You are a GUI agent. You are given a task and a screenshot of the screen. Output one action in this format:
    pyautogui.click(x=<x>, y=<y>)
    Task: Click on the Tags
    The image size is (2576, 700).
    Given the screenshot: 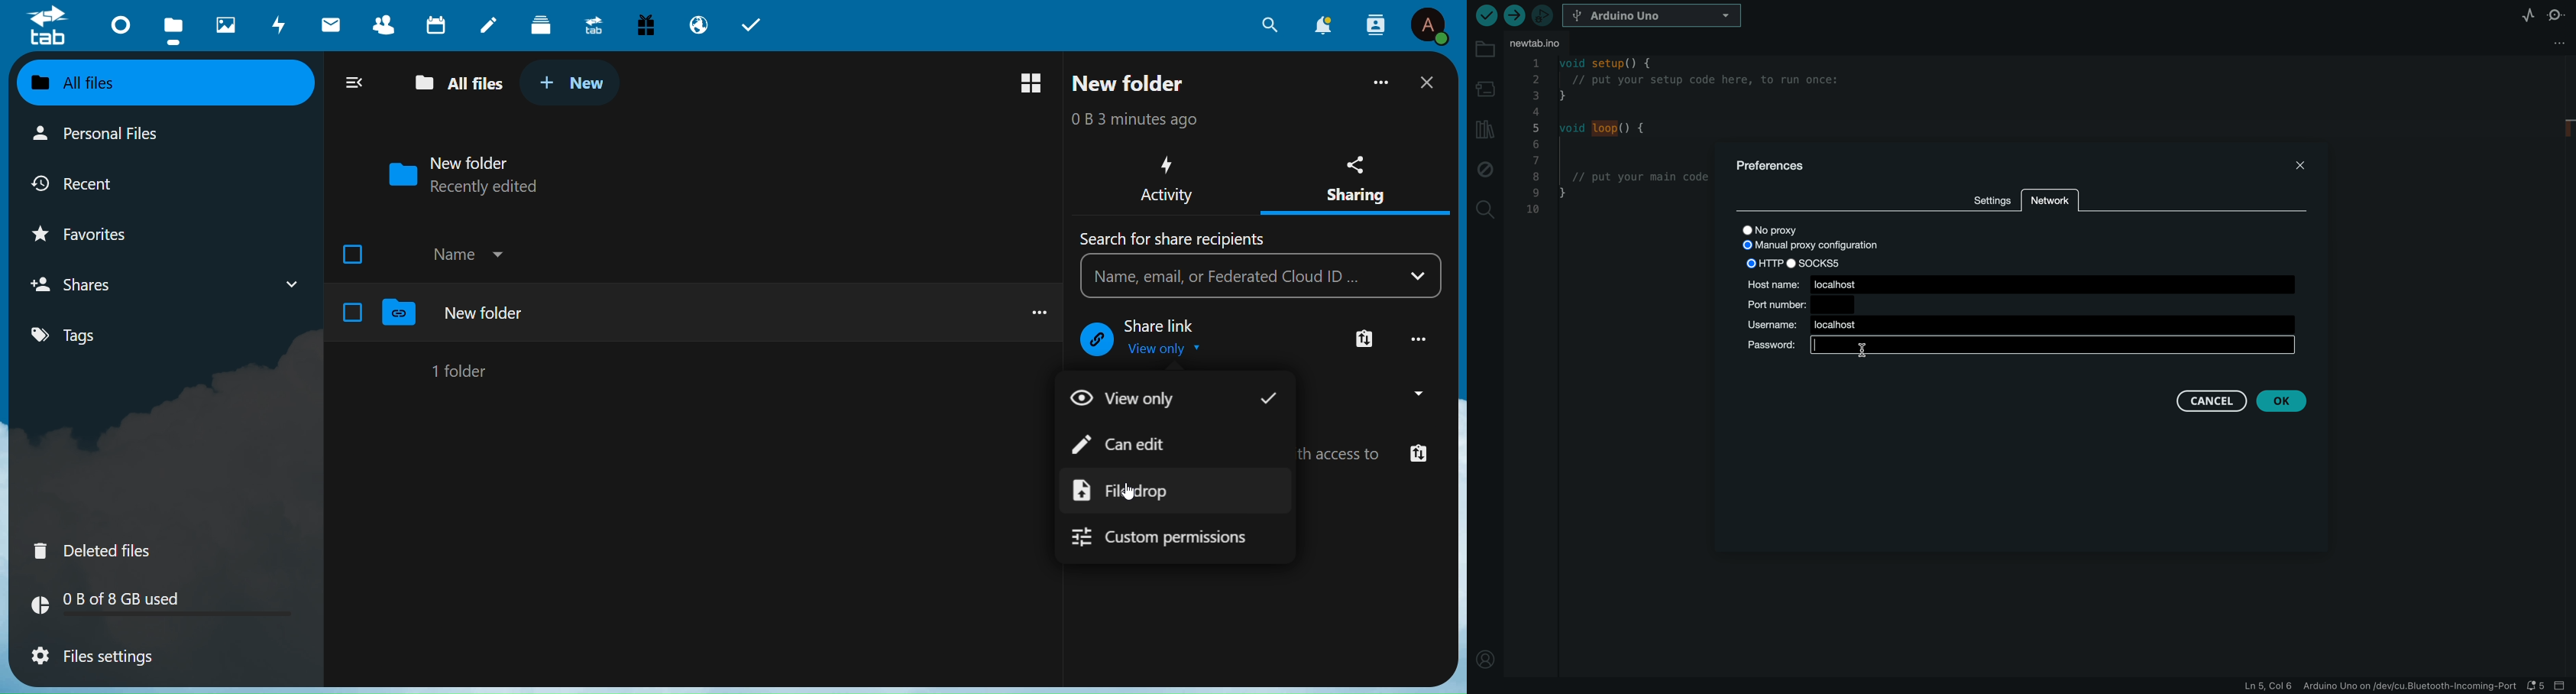 What is the action you would take?
    pyautogui.click(x=93, y=336)
    